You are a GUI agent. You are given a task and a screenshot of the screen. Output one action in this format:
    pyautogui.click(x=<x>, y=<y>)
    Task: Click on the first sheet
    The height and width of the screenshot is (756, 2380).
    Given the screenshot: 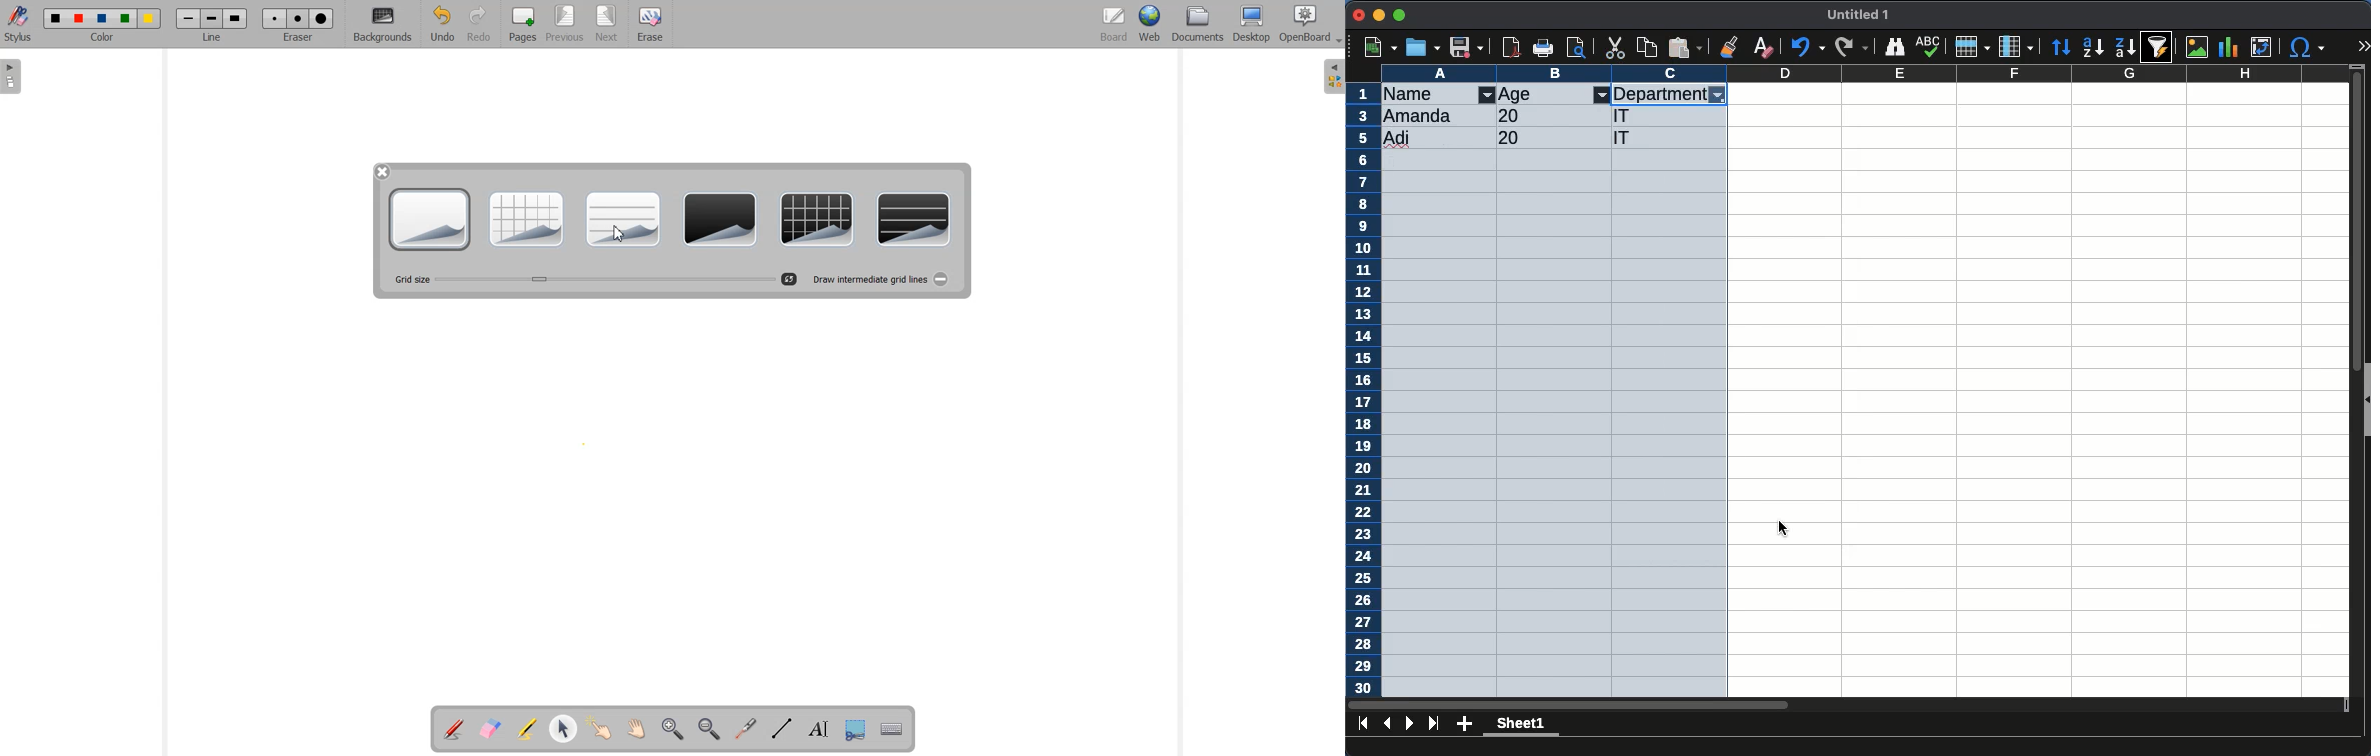 What is the action you would take?
    pyautogui.click(x=1363, y=723)
    